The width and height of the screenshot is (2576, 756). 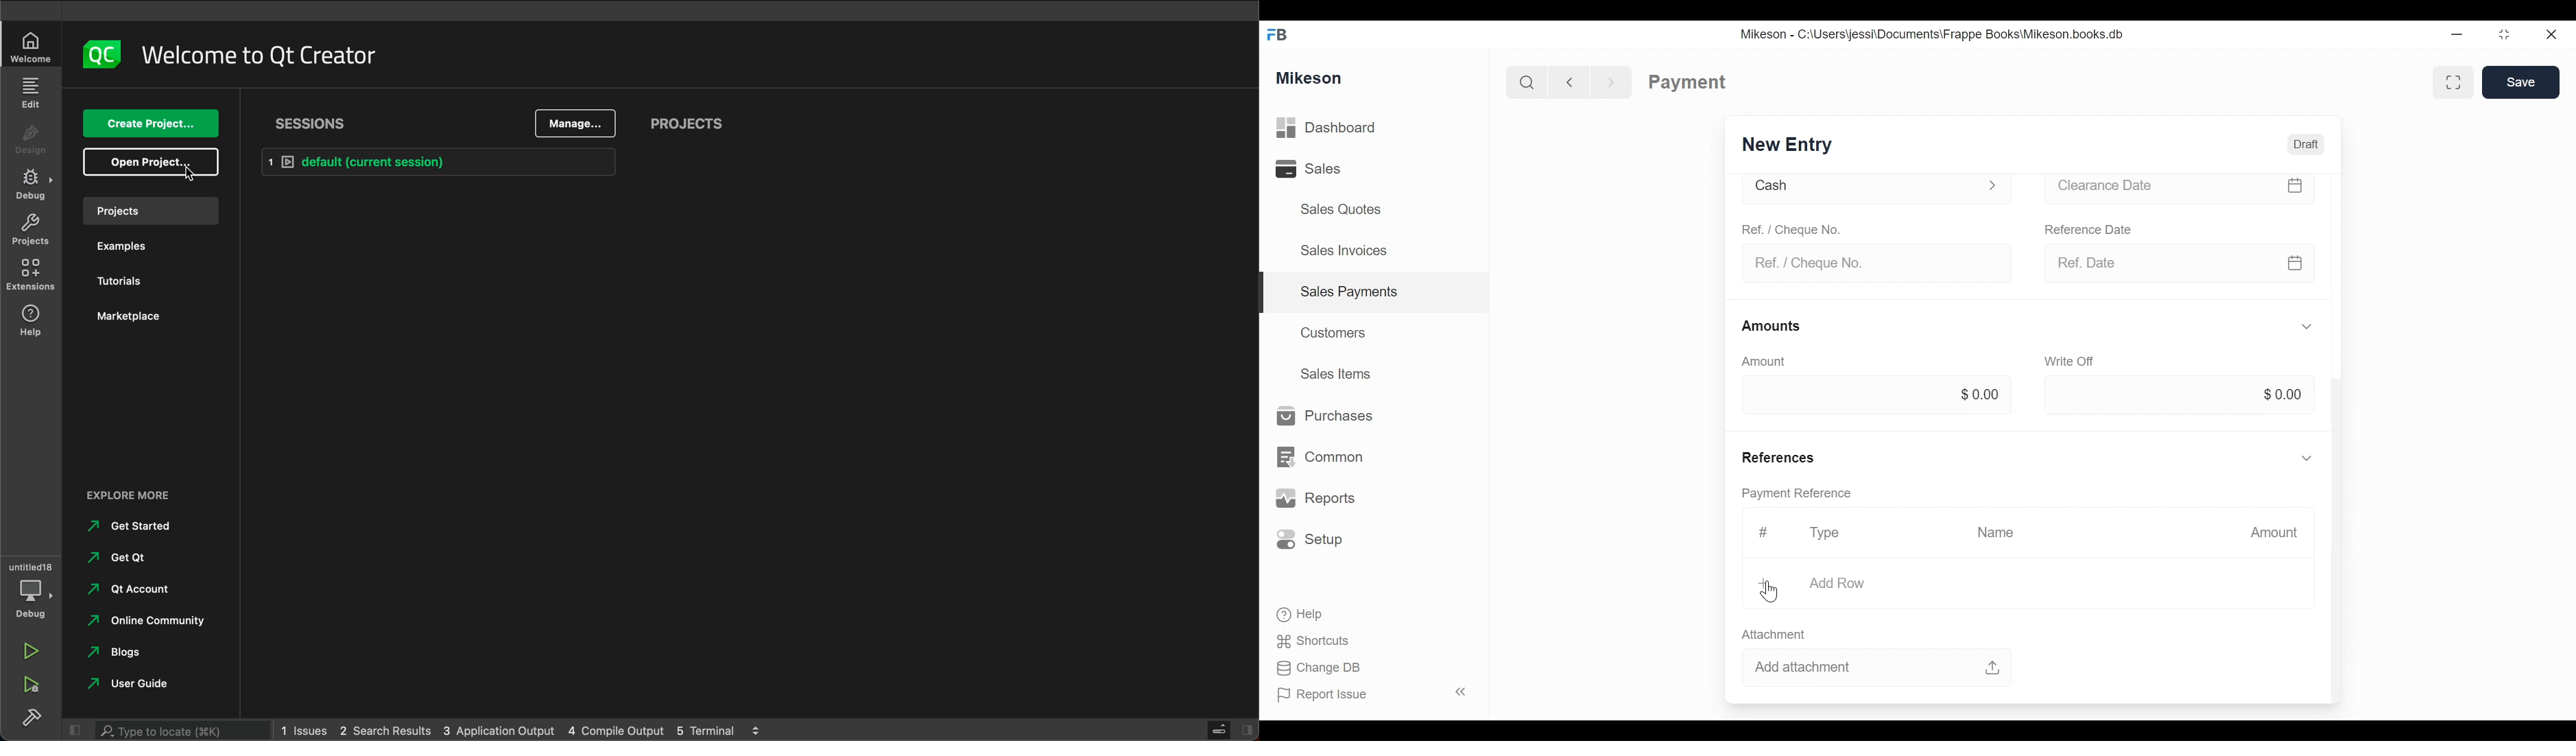 What do you see at coordinates (1981, 397) in the screenshot?
I see `$0.00` at bounding box center [1981, 397].